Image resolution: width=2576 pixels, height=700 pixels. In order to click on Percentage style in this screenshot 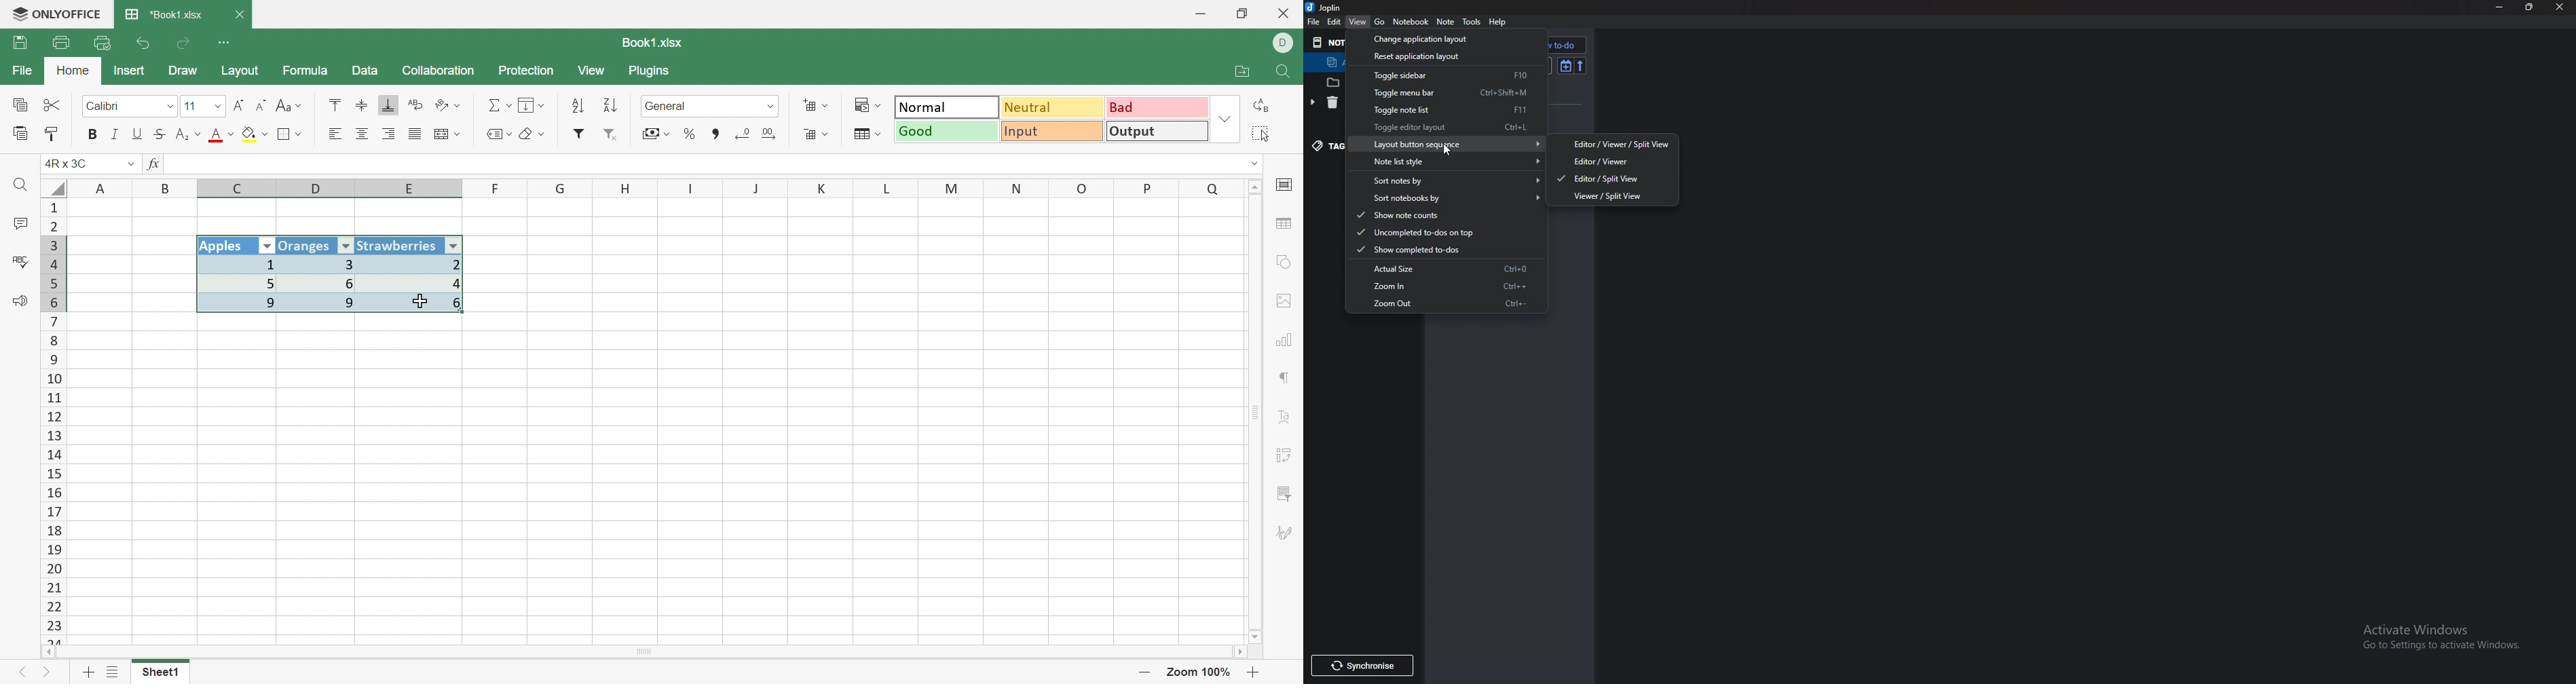, I will do `click(689, 133)`.